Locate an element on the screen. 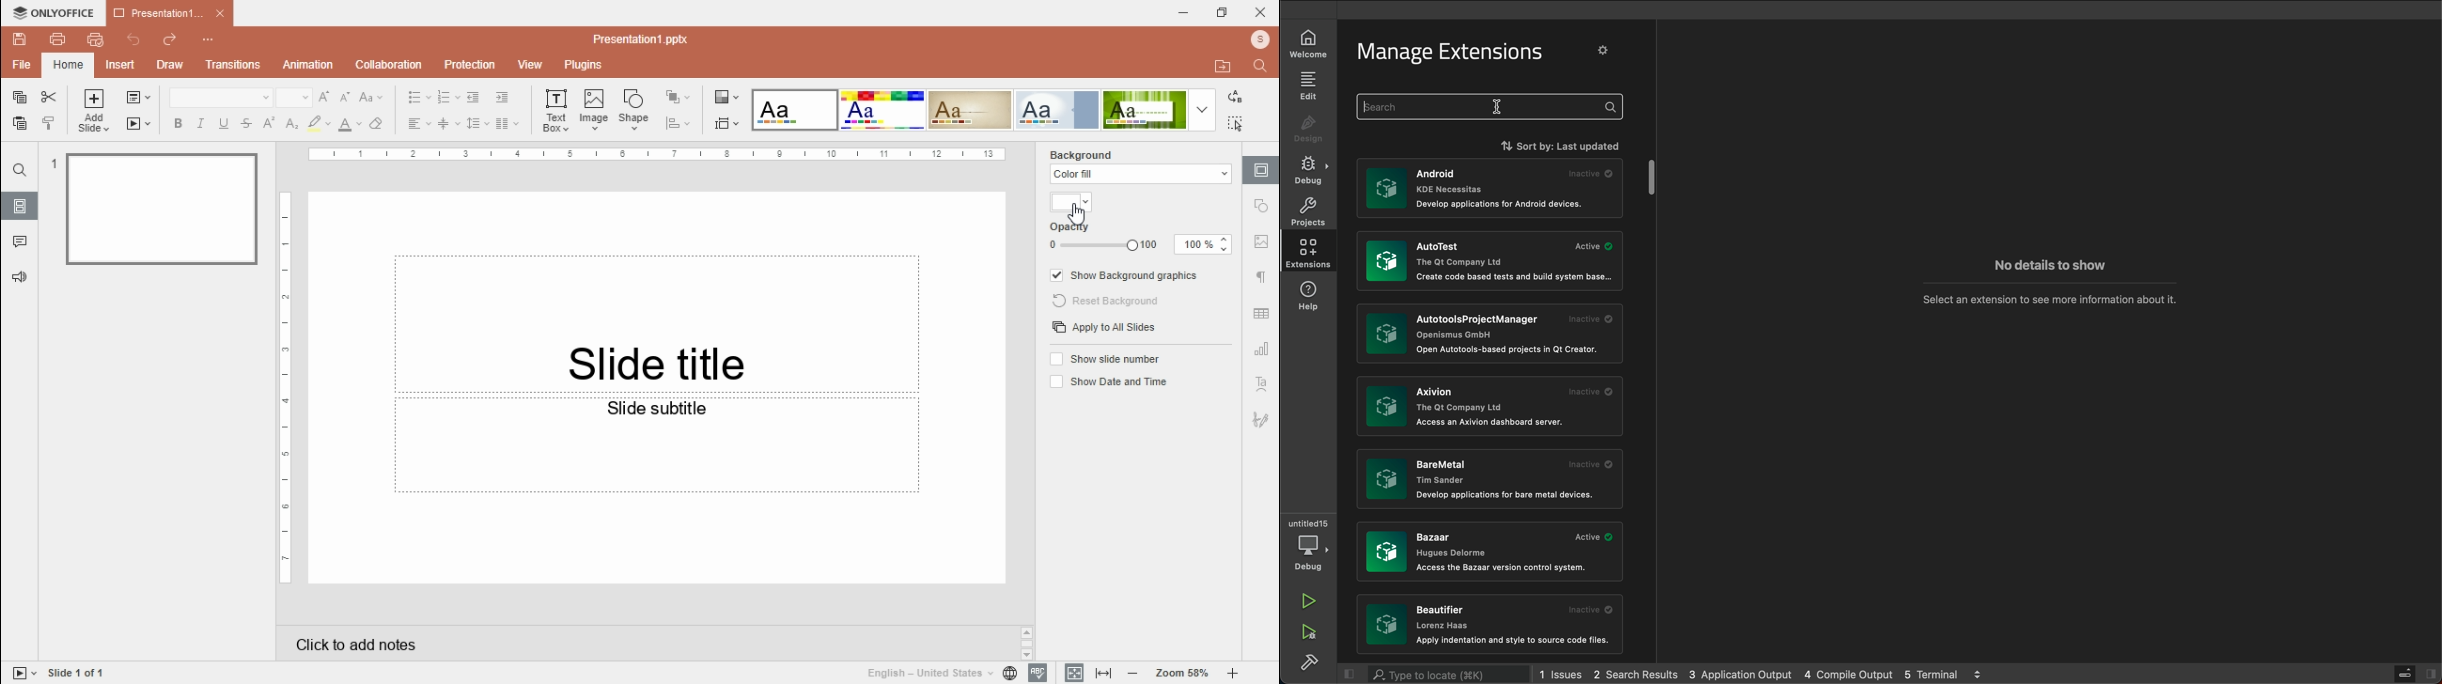 The height and width of the screenshot is (700, 2464). extension text is located at coordinates (1517, 277).